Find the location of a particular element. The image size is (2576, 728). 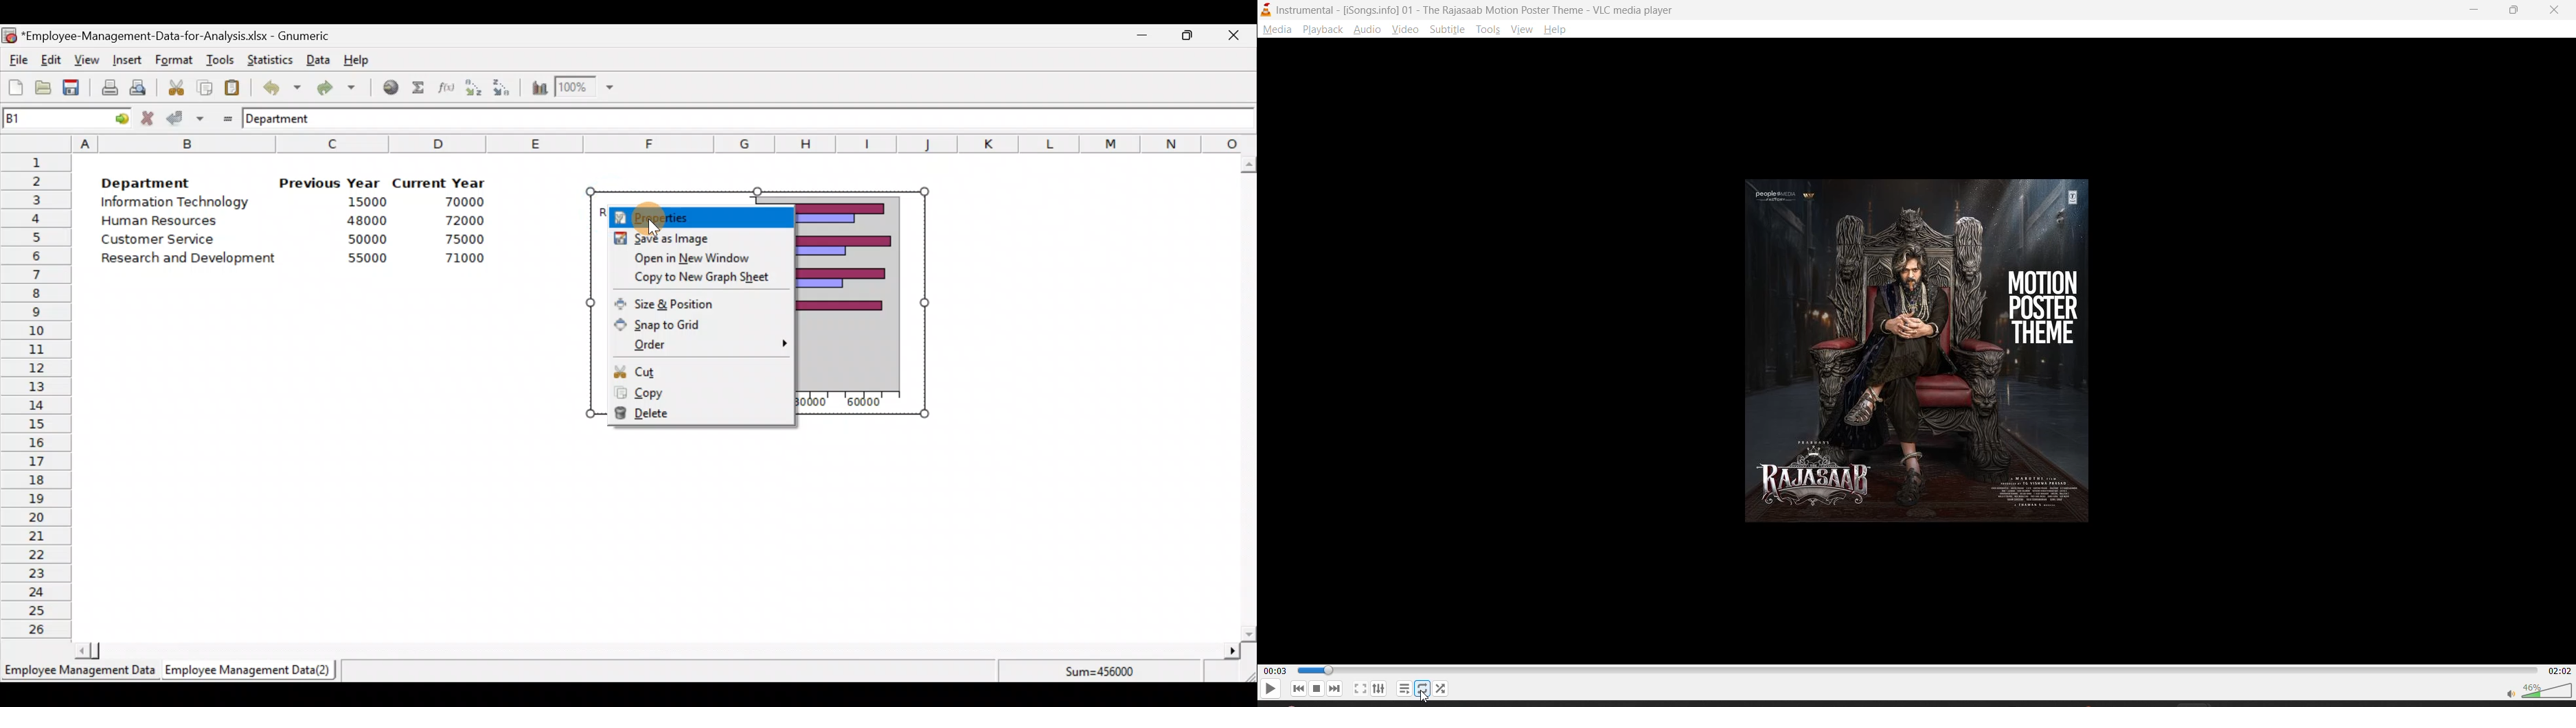

Current Year is located at coordinates (441, 181).